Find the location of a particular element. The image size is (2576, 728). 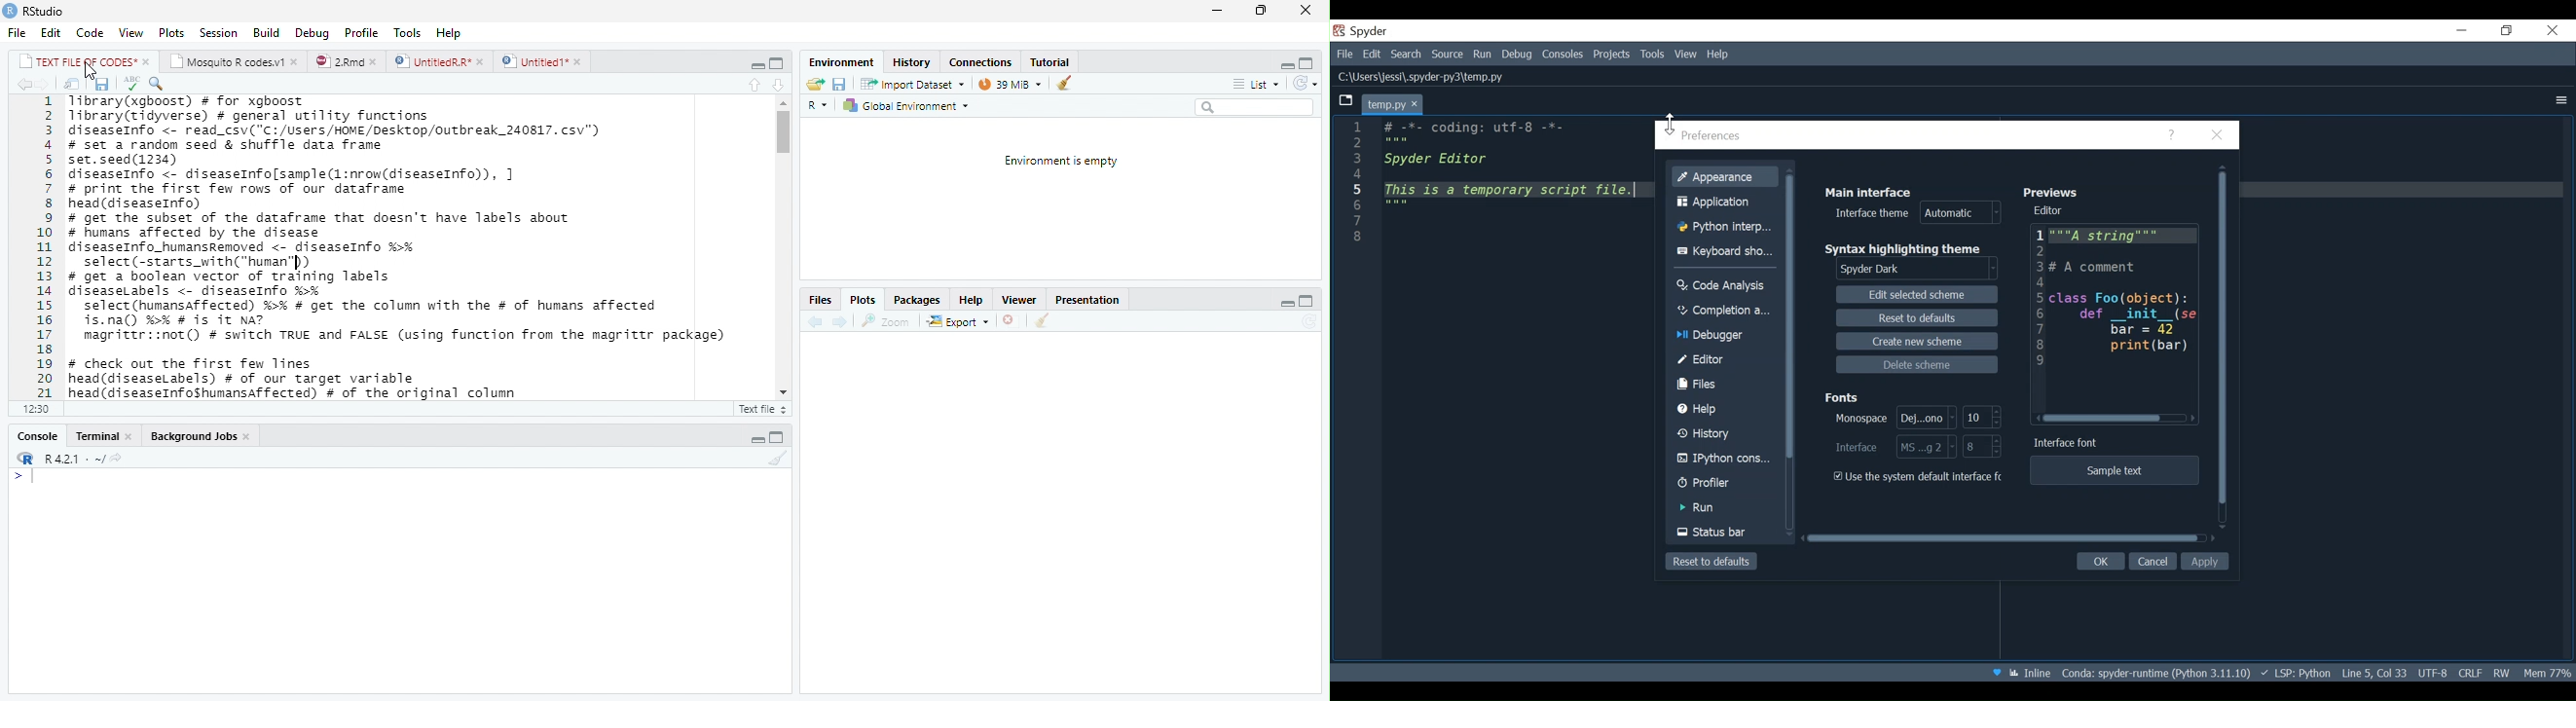

Preference is located at coordinates (1709, 136).